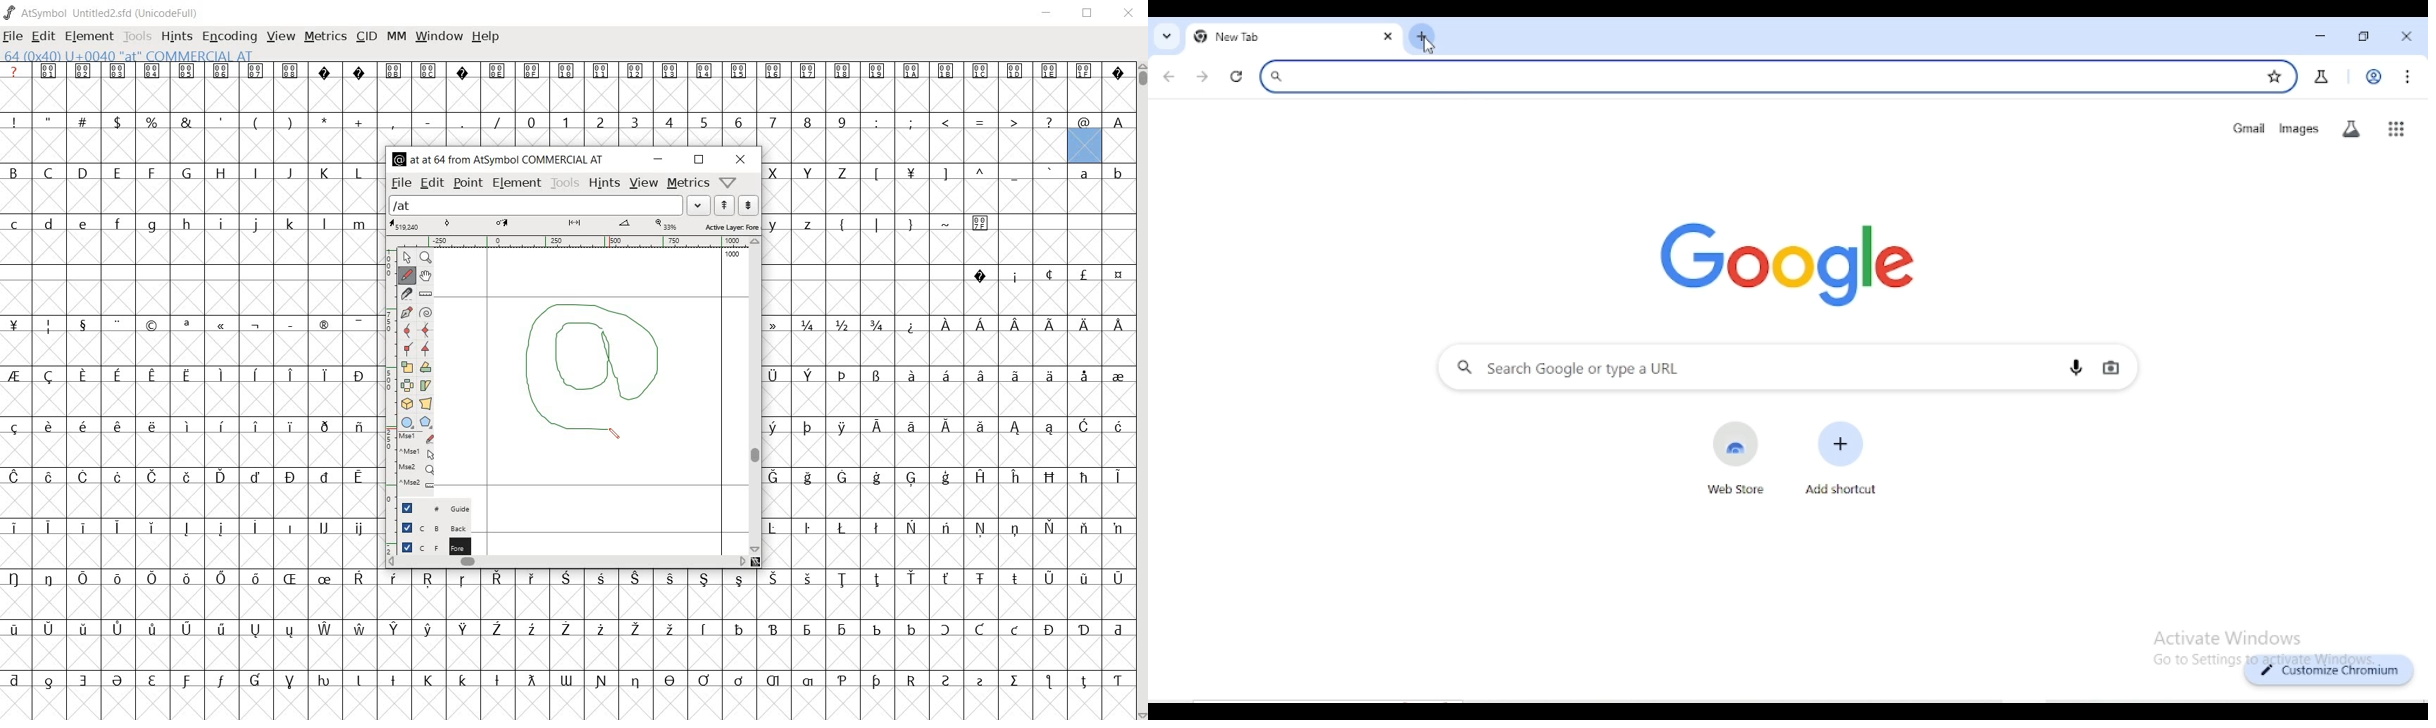  I want to click on next word list, so click(750, 205).